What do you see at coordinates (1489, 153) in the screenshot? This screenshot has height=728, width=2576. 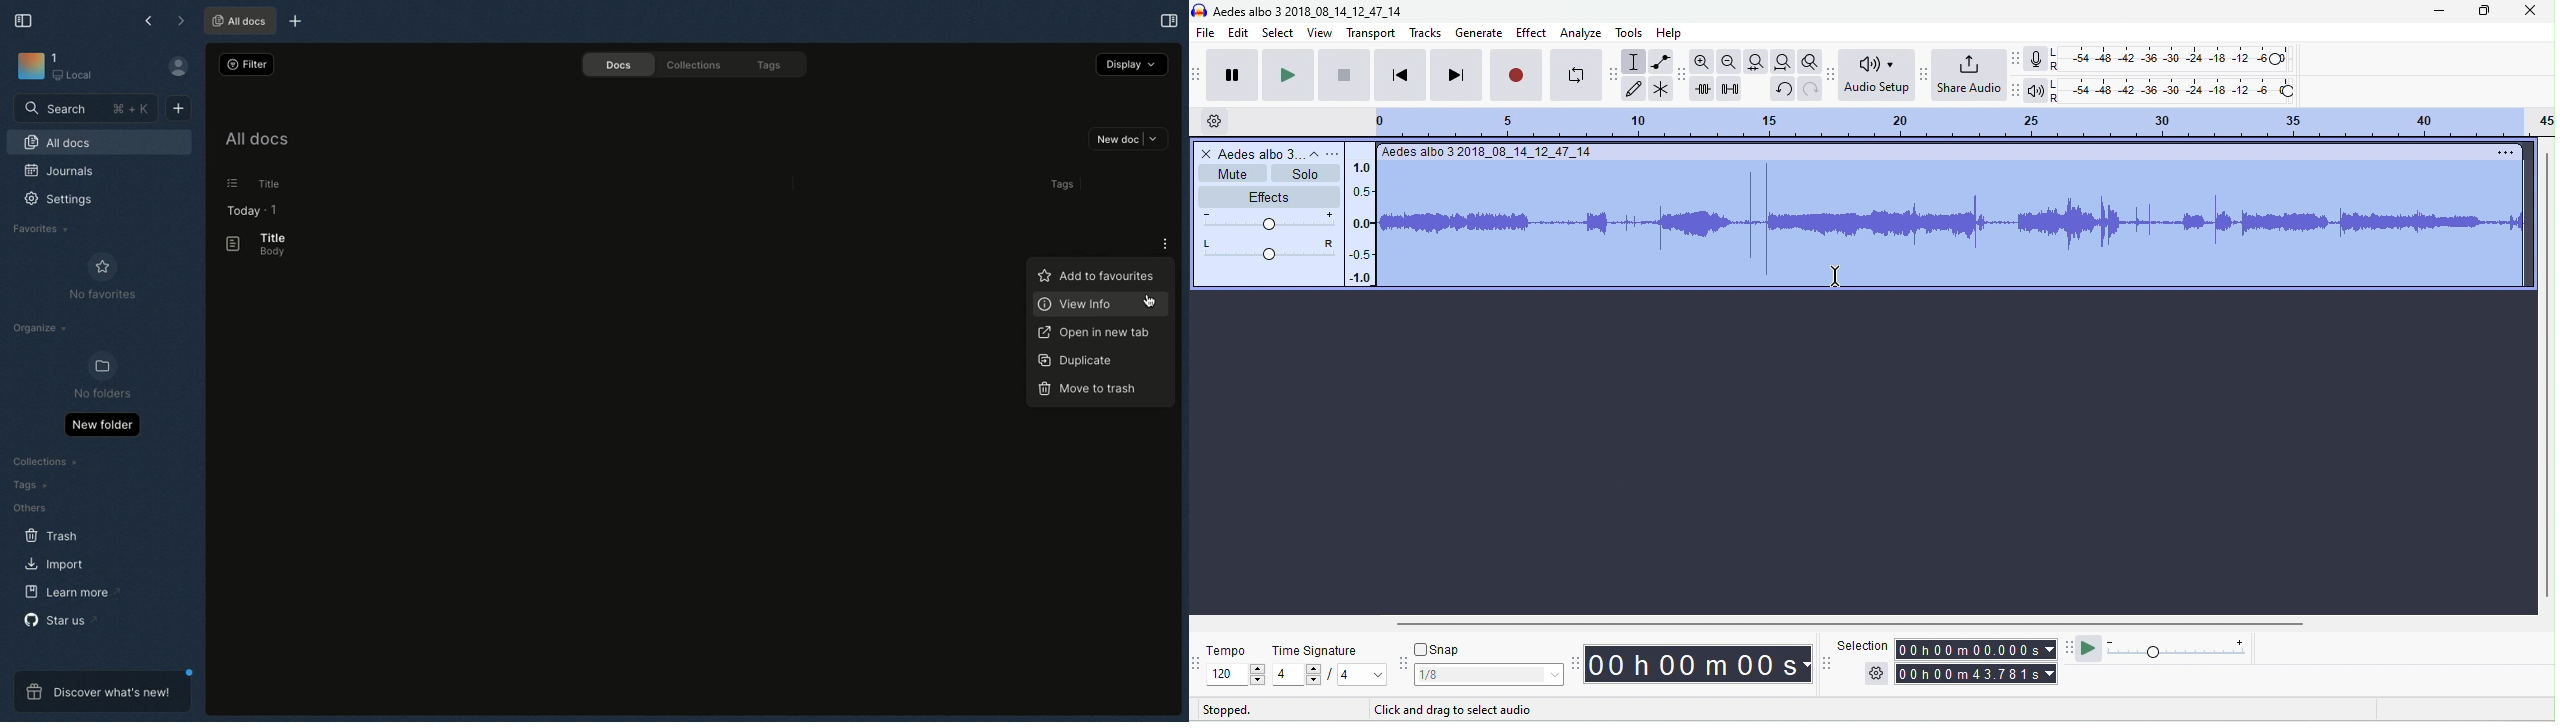 I see `track title` at bounding box center [1489, 153].